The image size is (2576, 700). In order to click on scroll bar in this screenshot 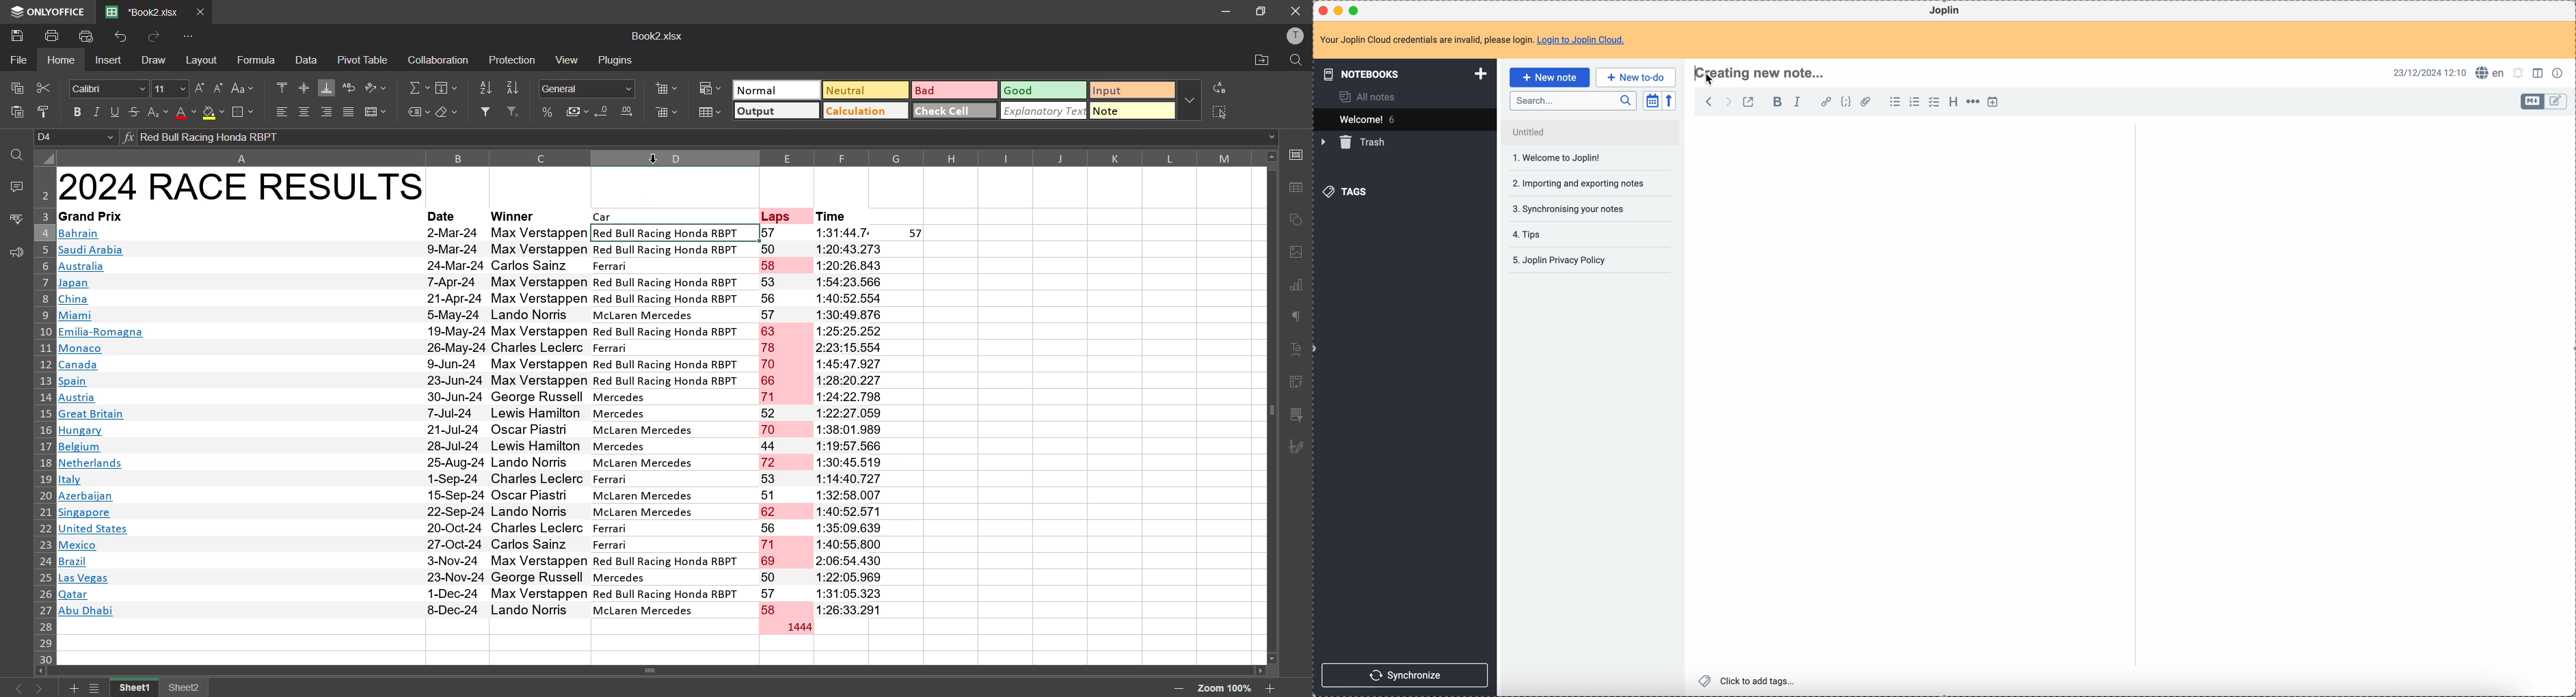, I will do `click(2568, 221)`.